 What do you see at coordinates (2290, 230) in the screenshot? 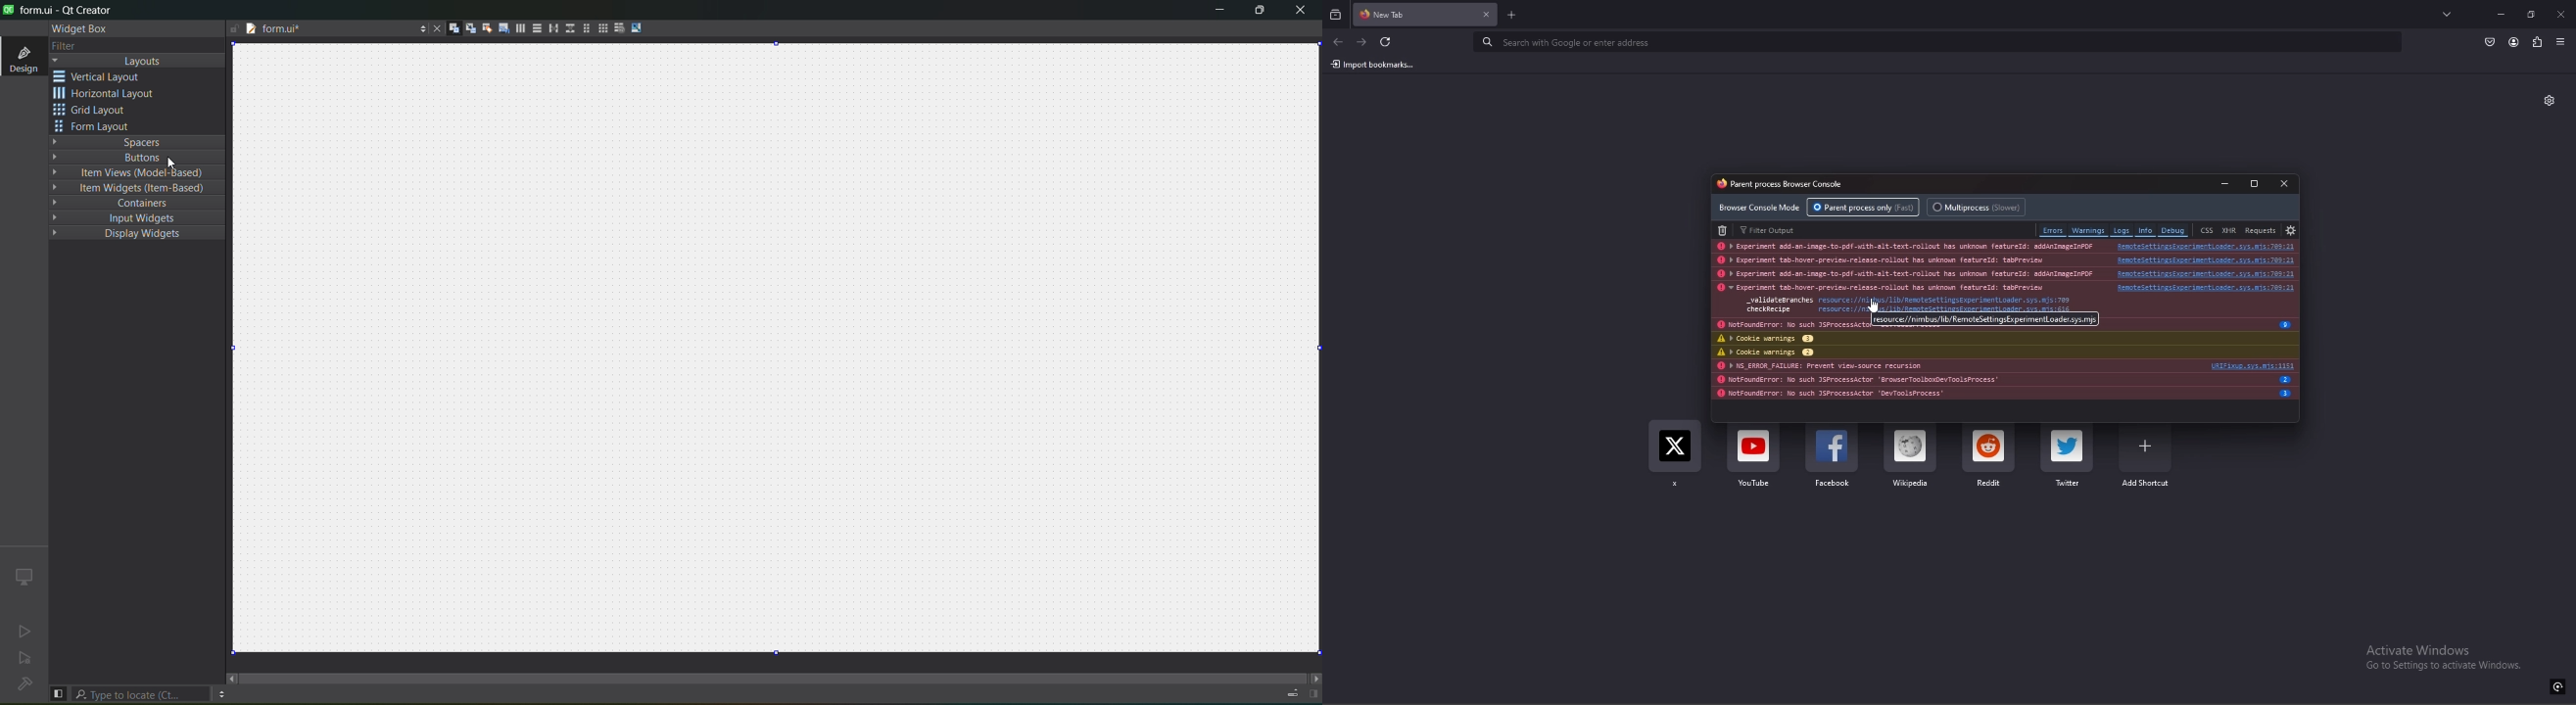
I see `settings` at bounding box center [2290, 230].